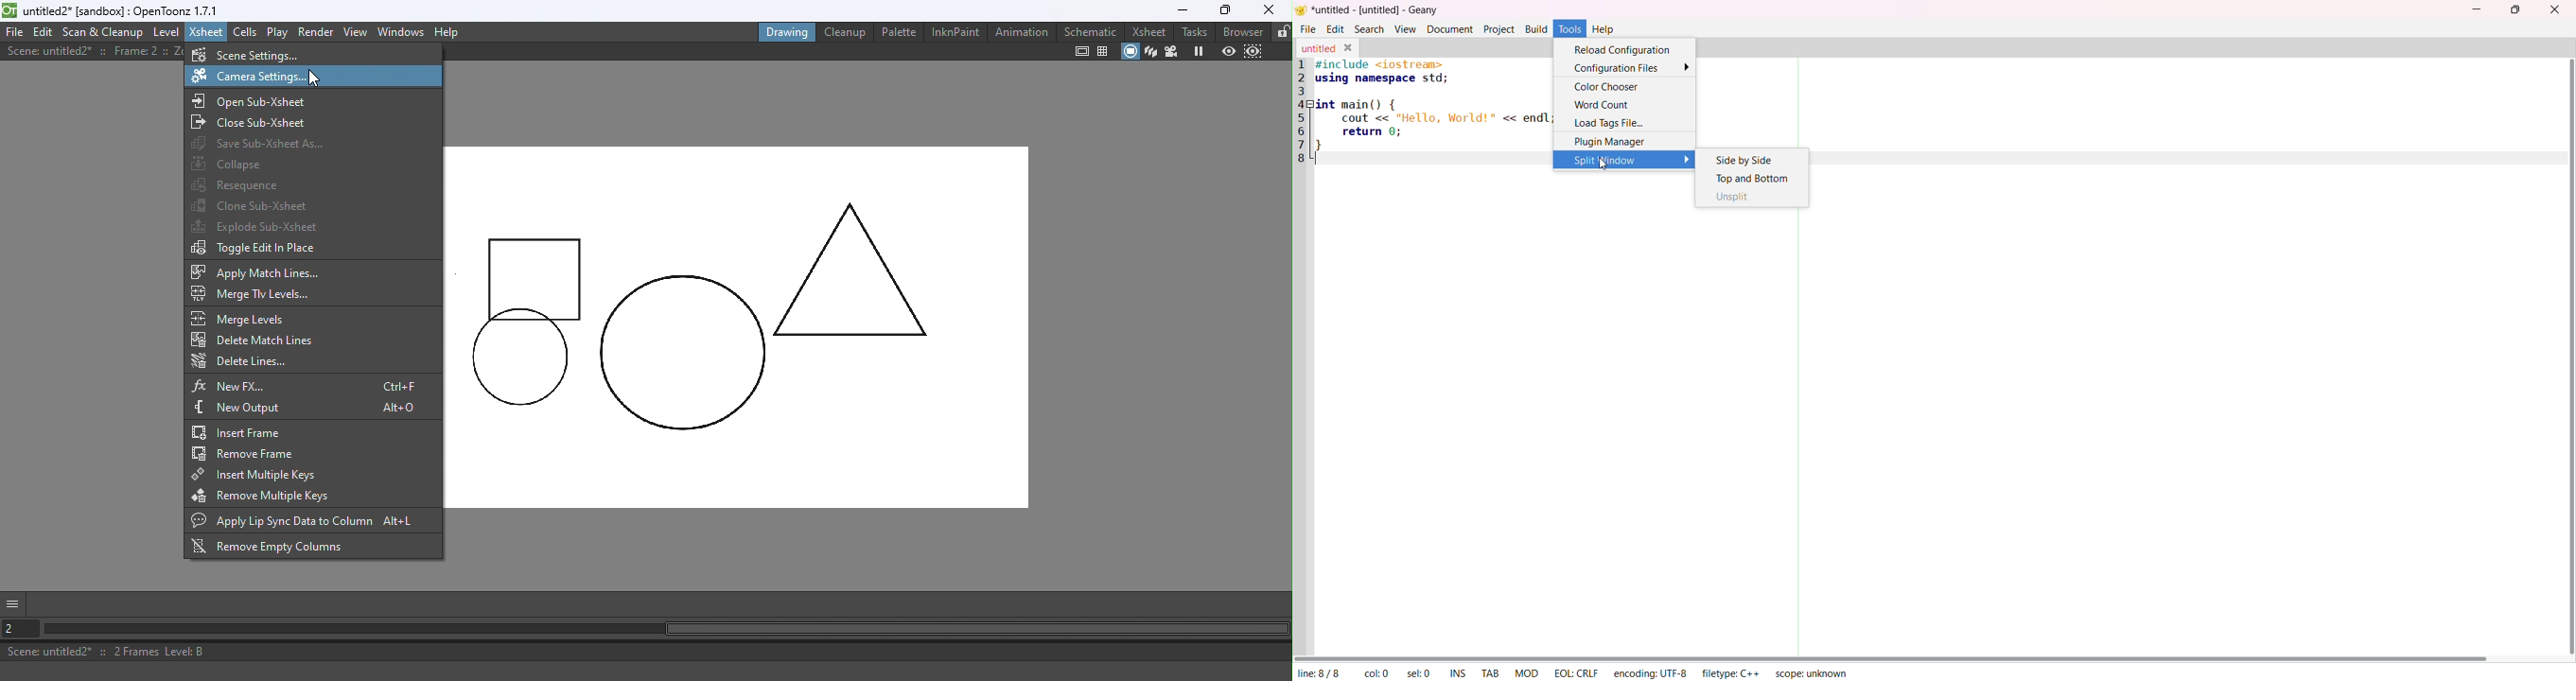 The image size is (2576, 700). What do you see at coordinates (254, 249) in the screenshot?
I see `Toggle Edit in place` at bounding box center [254, 249].